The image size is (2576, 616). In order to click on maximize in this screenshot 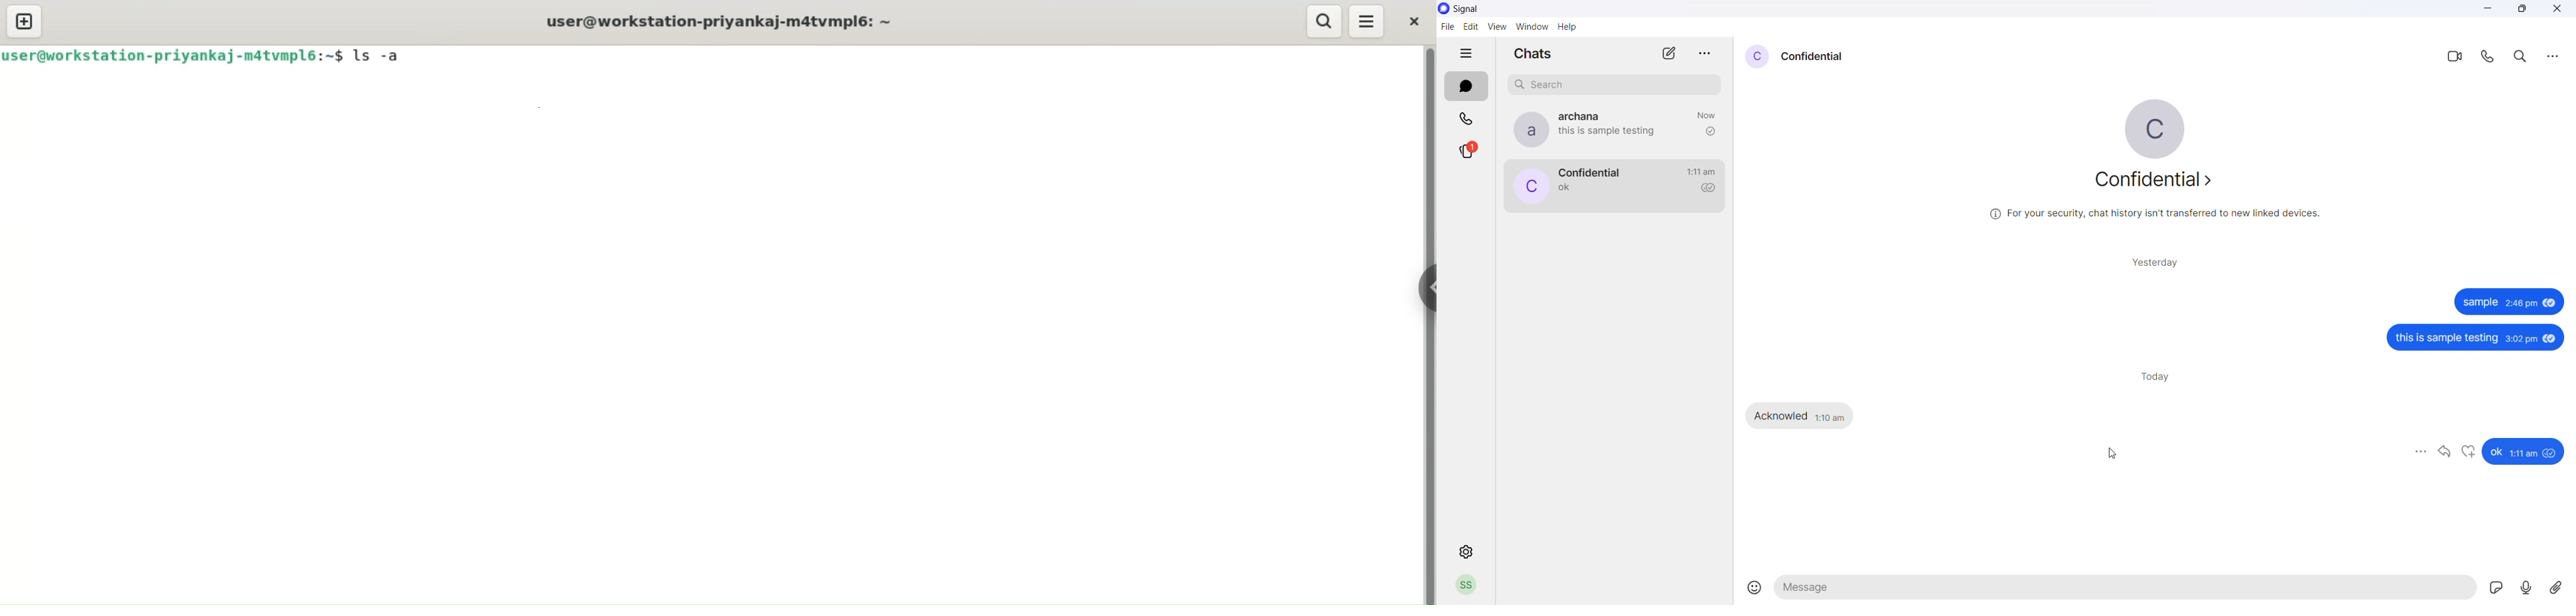, I will do `click(2523, 11)`.